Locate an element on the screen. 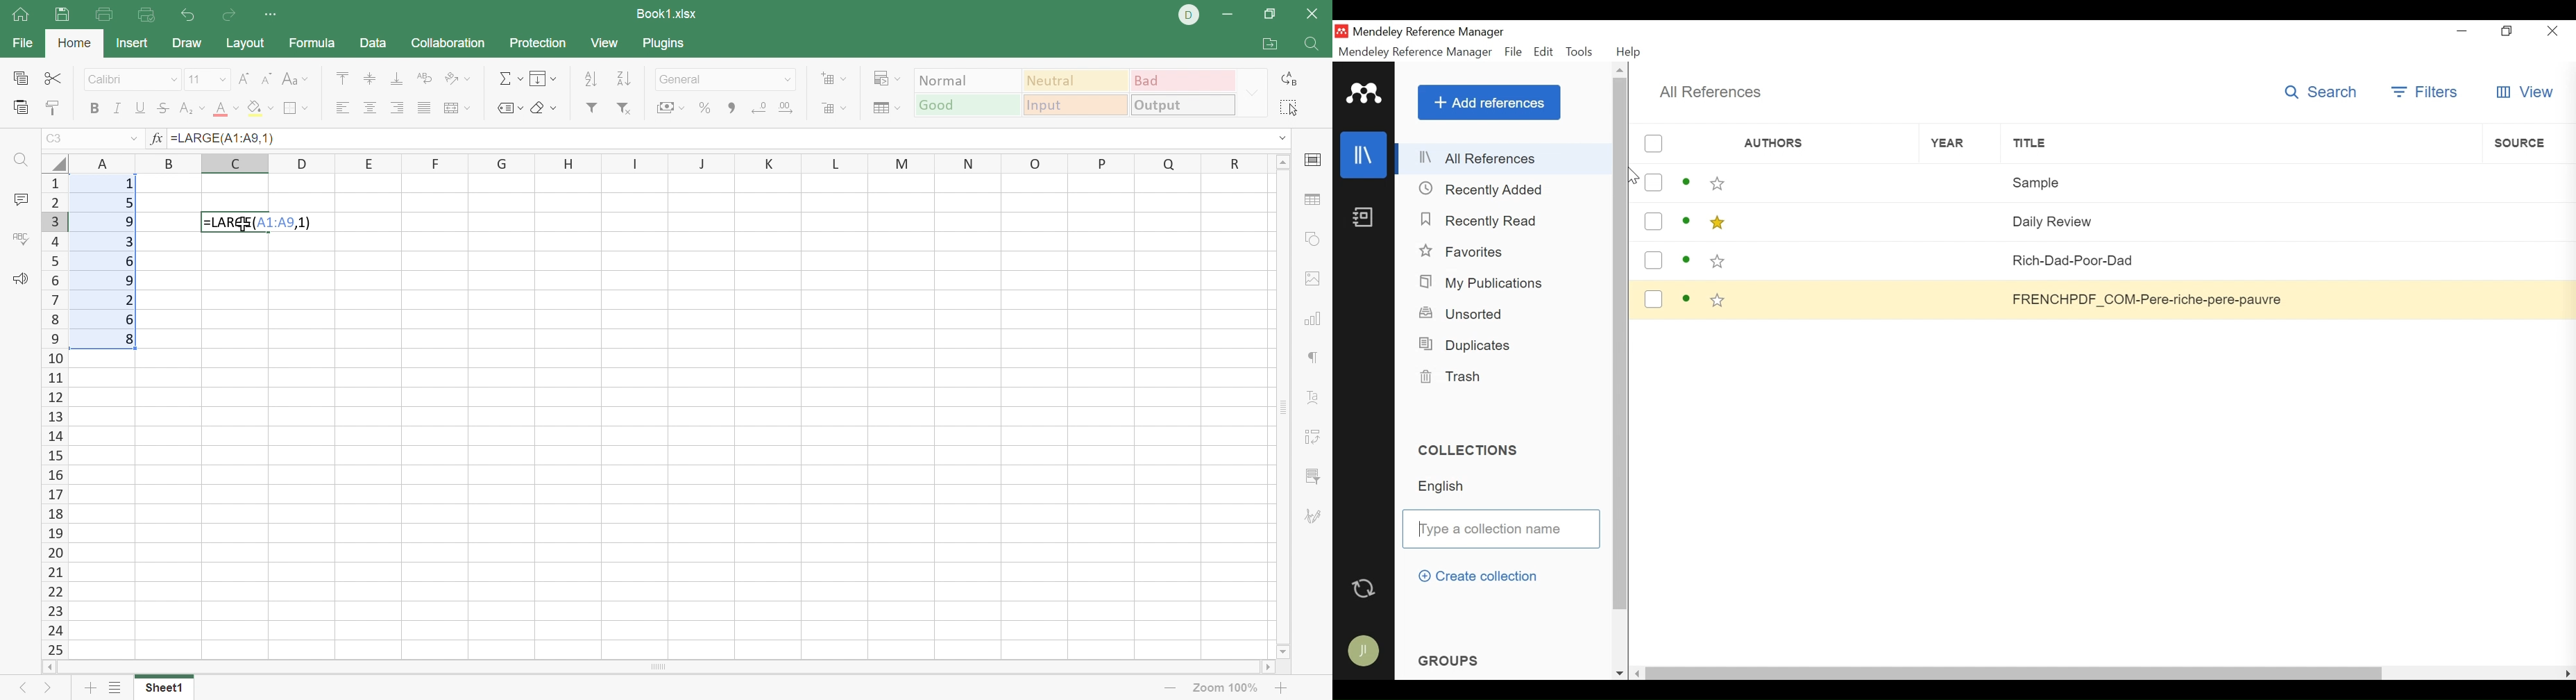 This screenshot has width=2576, height=700. Collection Field is located at coordinates (1500, 528).